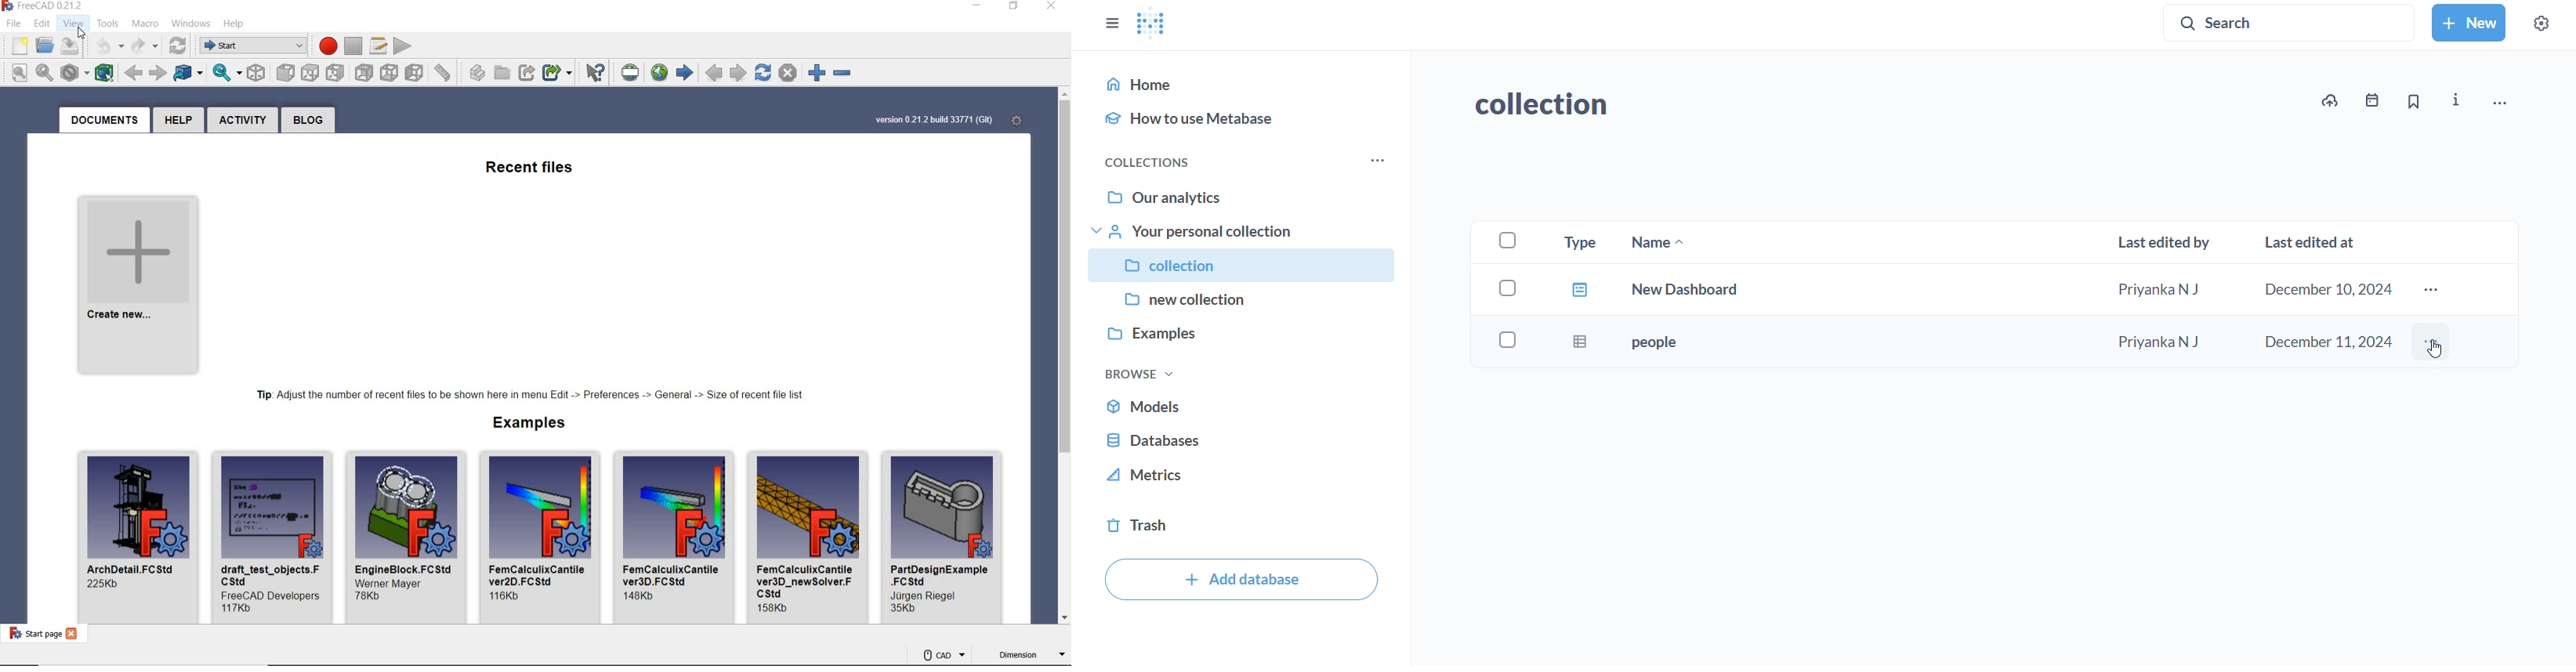  What do you see at coordinates (1244, 480) in the screenshot?
I see `metrics` at bounding box center [1244, 480].